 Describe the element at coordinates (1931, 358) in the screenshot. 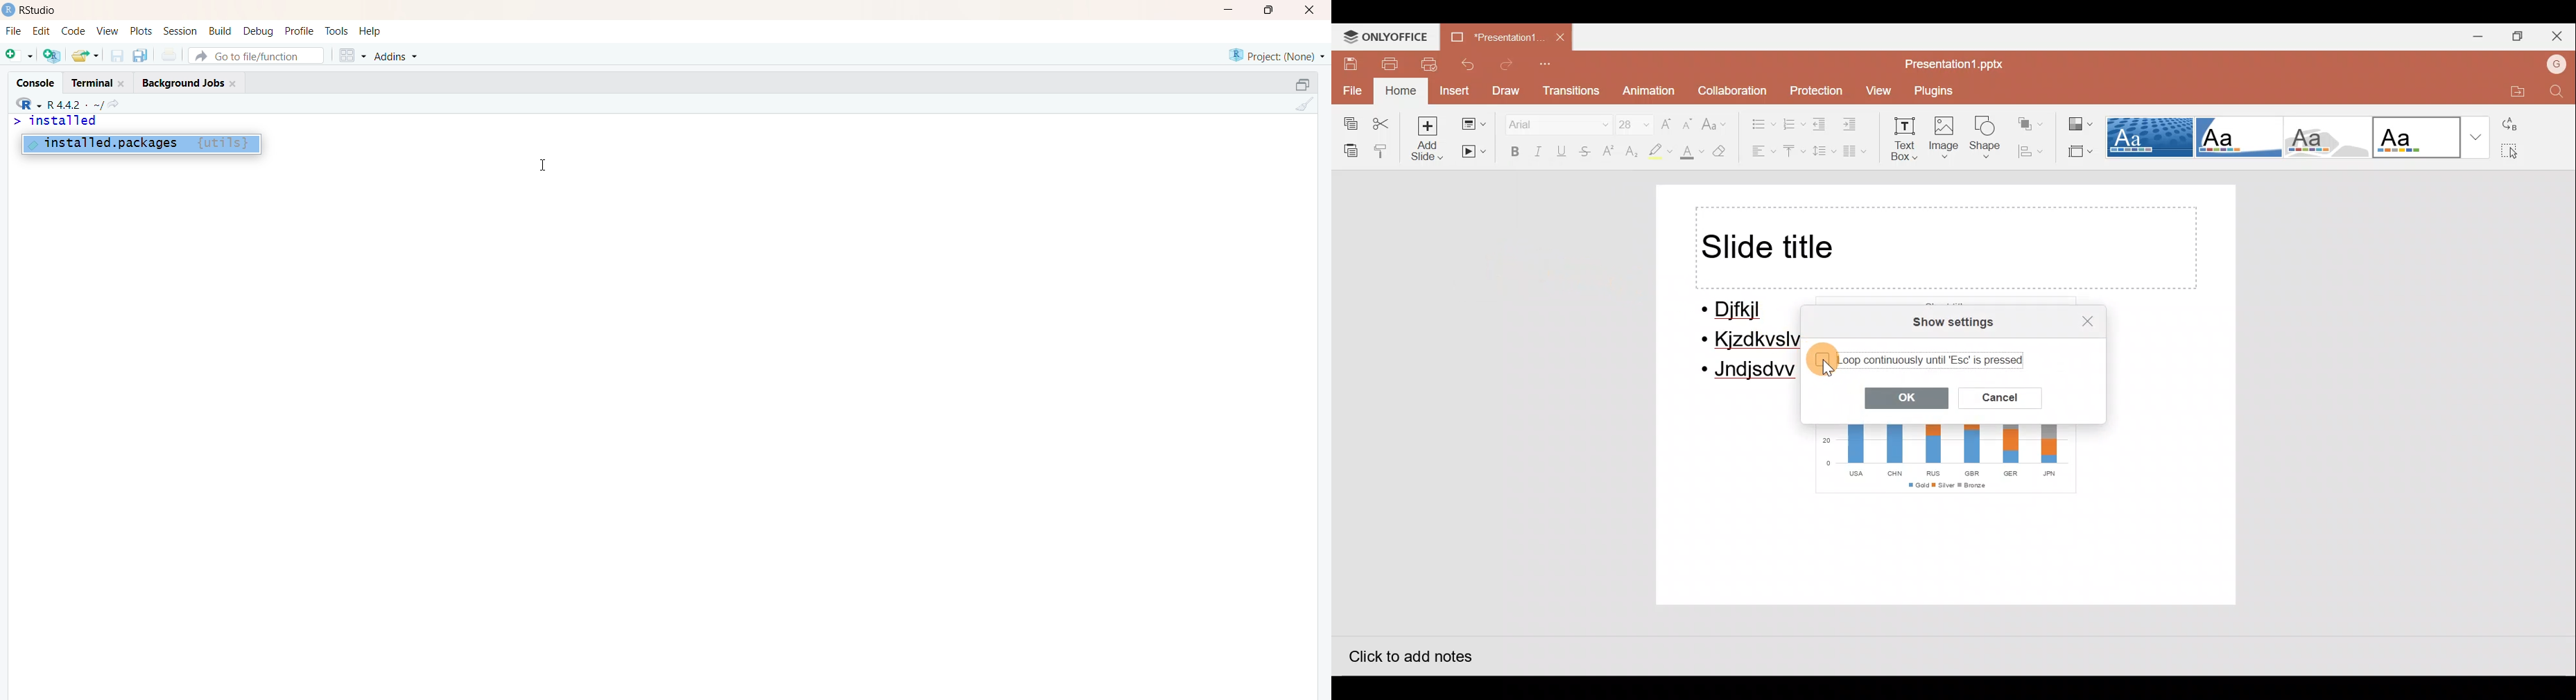

I see `Loop continuously` at that location.